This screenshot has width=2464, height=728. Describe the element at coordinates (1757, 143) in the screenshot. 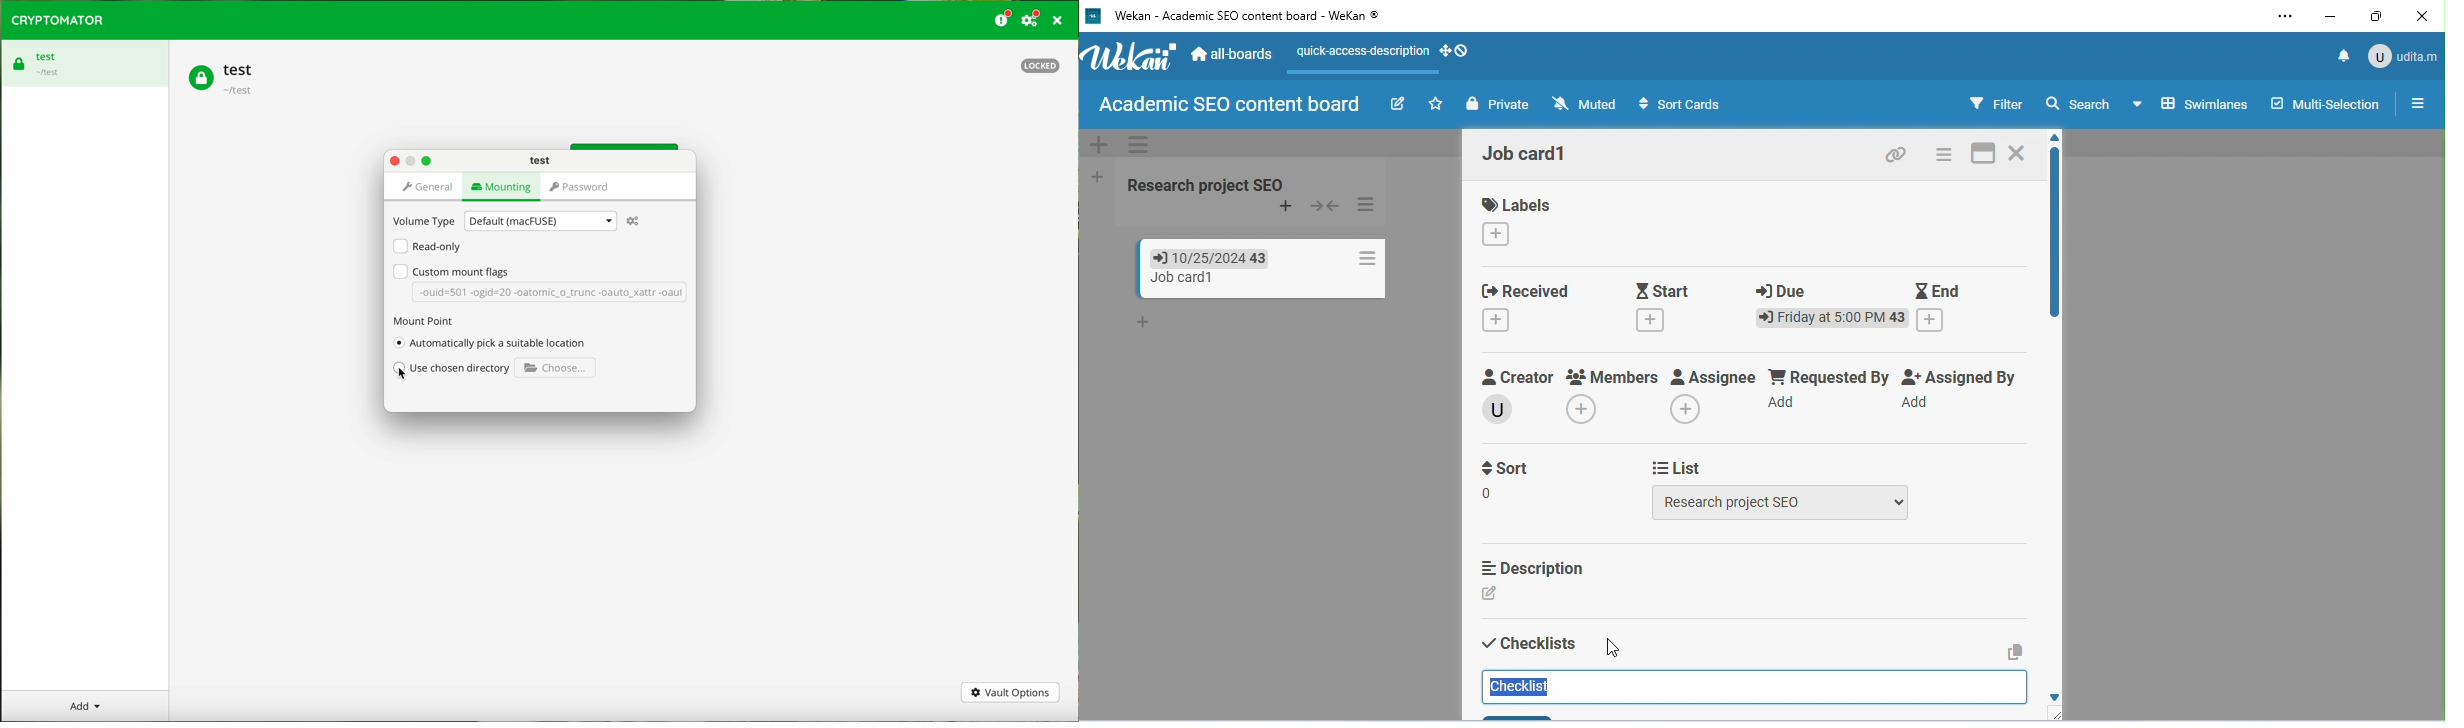

I see `default` at that location.